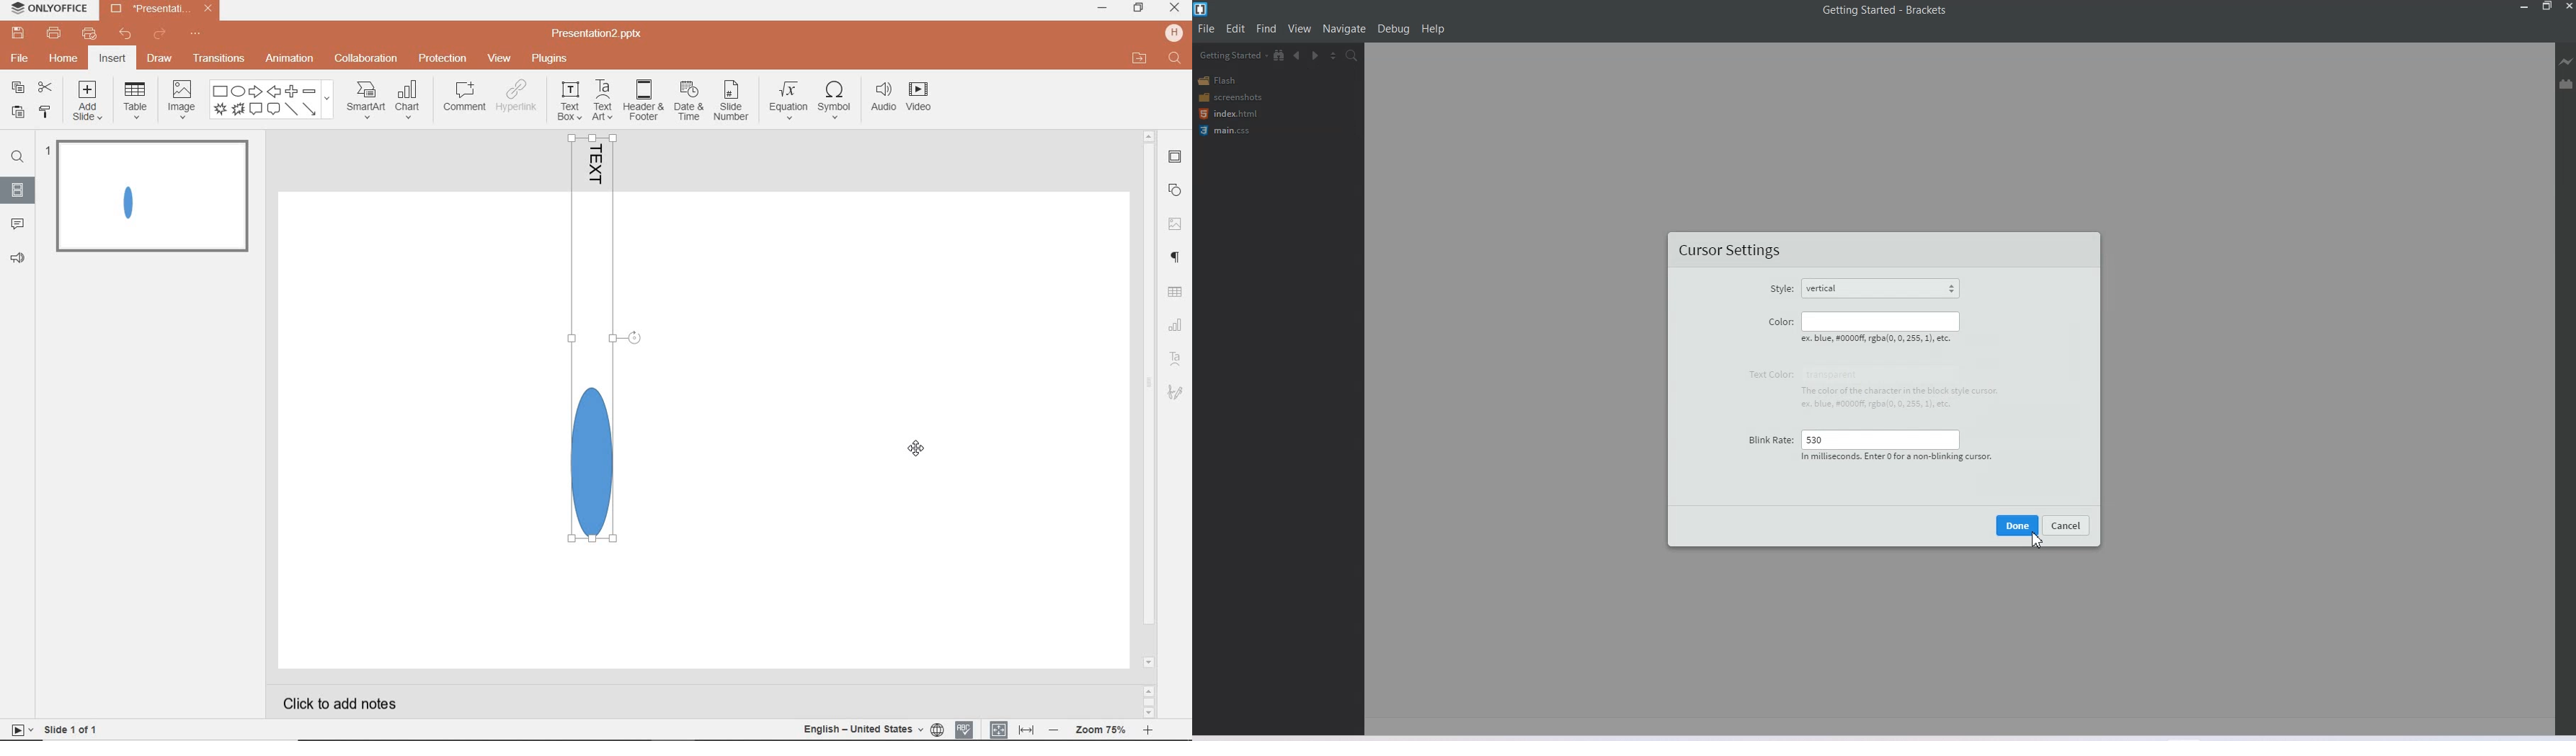 The image size is (2576, 756). What do you see at coordinates (1901, 387) in the screenshot?
I see `input box` at bounding box center [1901, 387].